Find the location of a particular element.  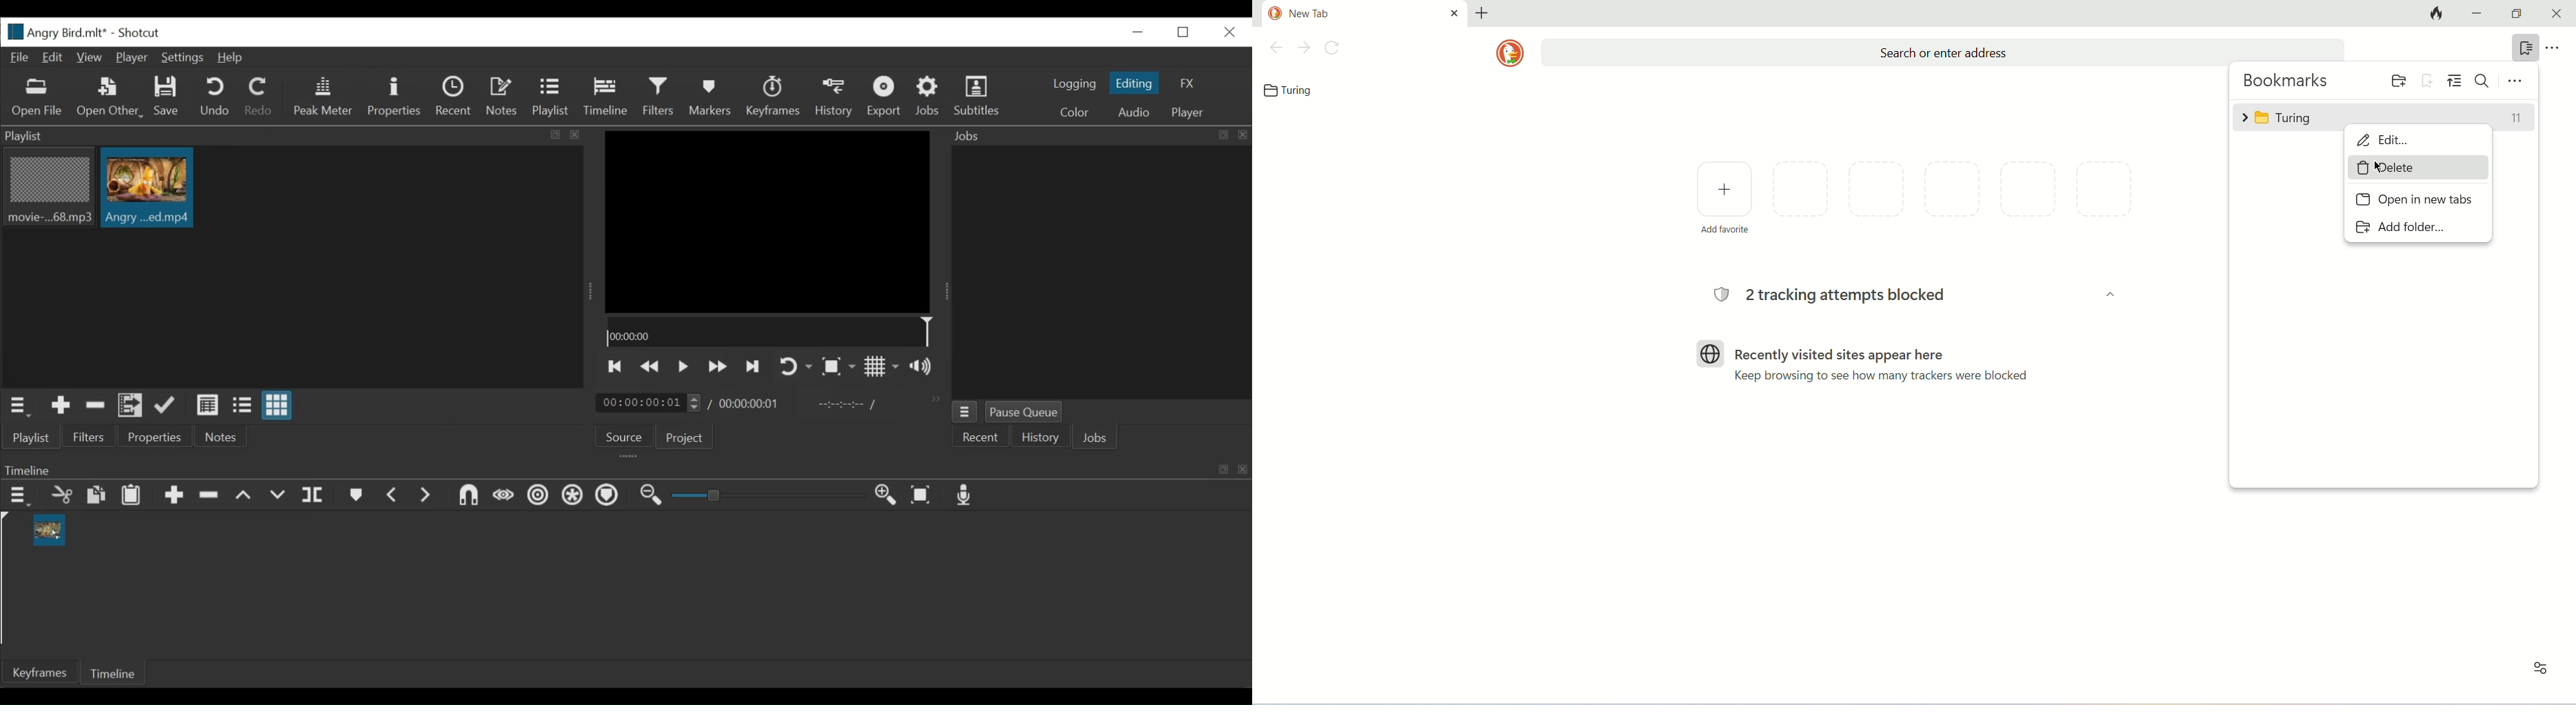

Toggle player looping is located at coordinates (794, 368).